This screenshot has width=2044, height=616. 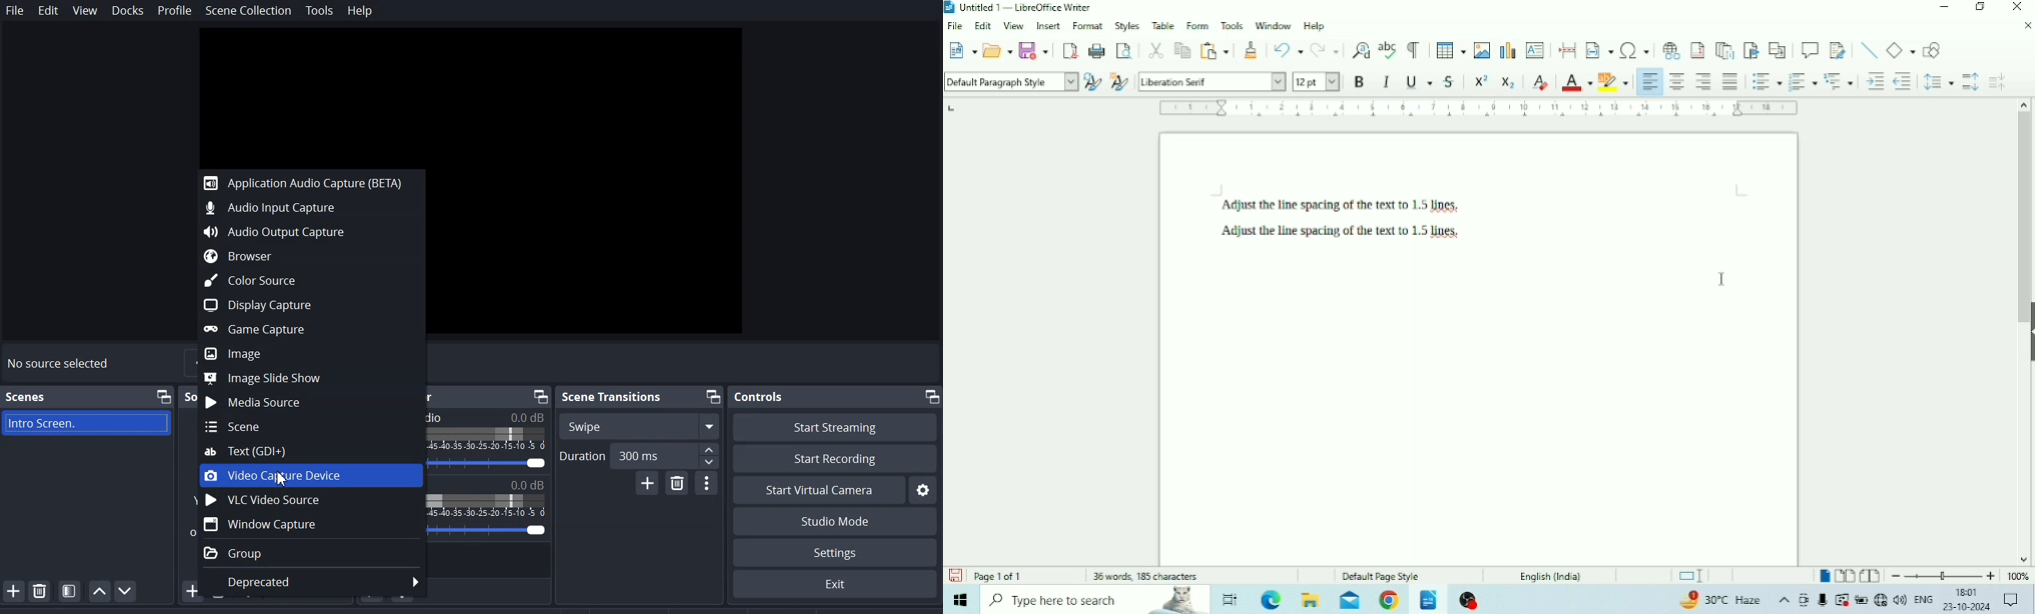 I want to click on Justified, so click(x=1730, y=82).